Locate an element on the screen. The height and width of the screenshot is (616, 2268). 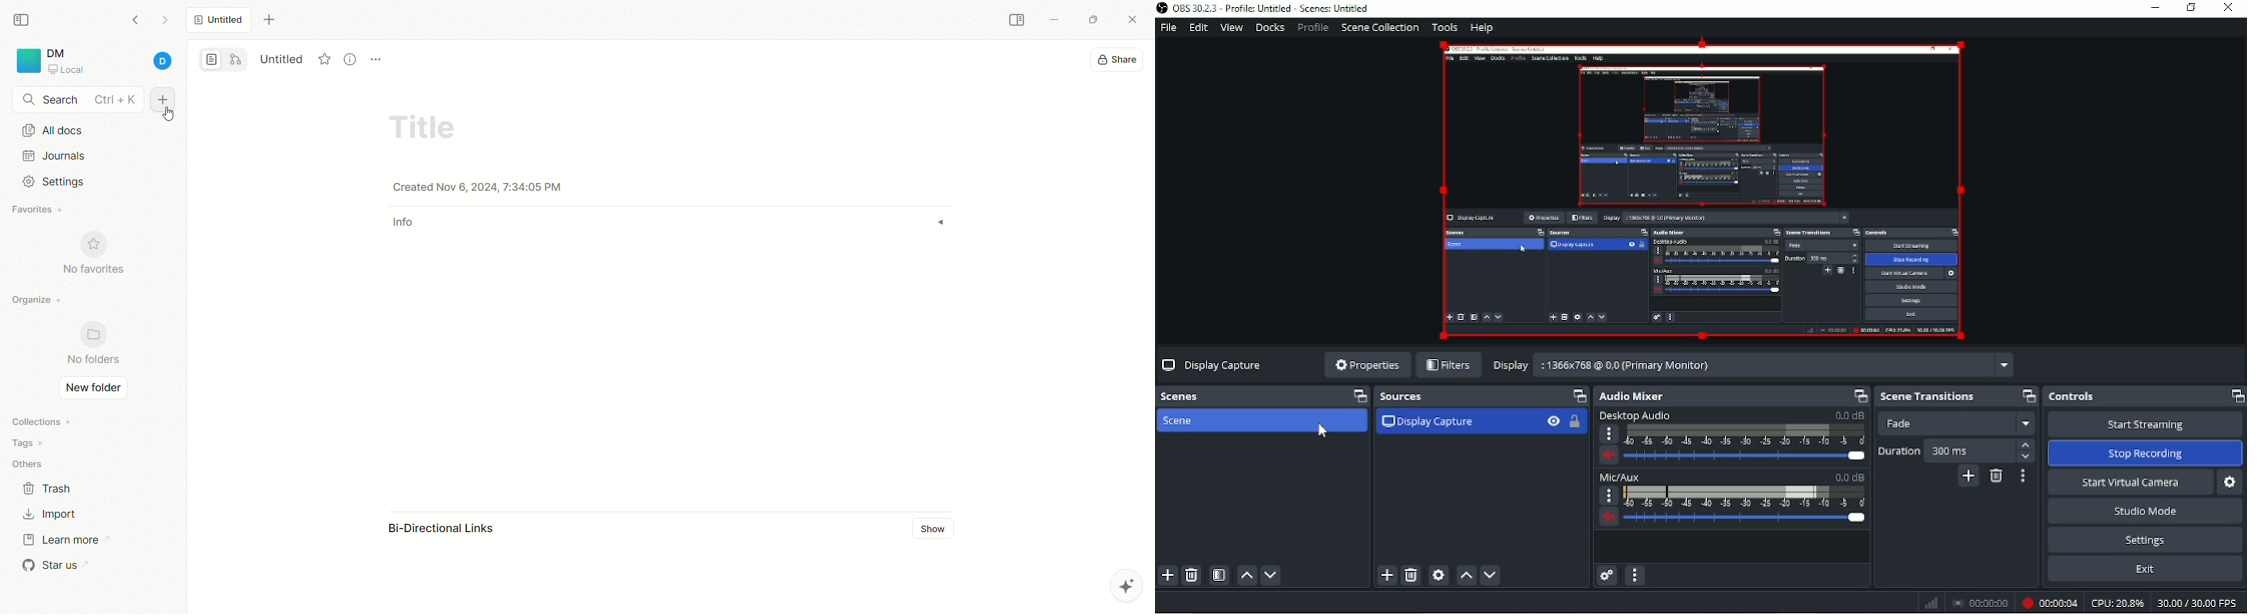
Audio Mixer is located at coordinates (1632, 397).